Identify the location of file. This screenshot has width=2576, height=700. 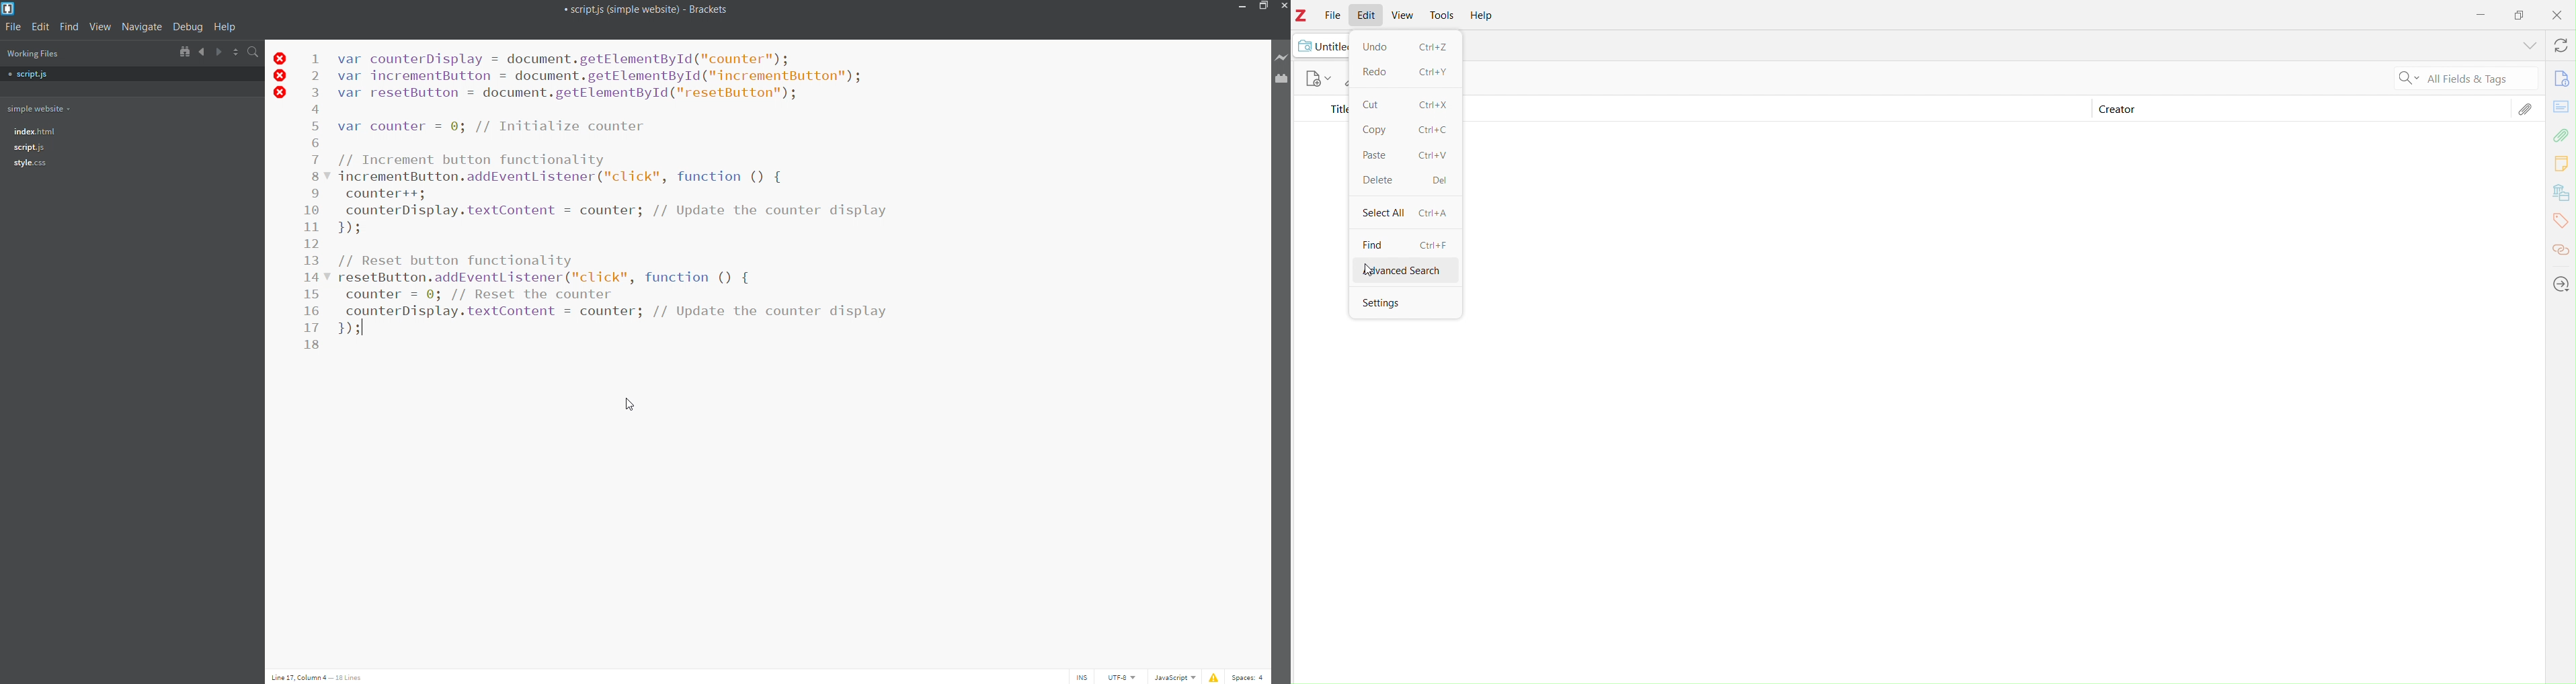
(11, 27).